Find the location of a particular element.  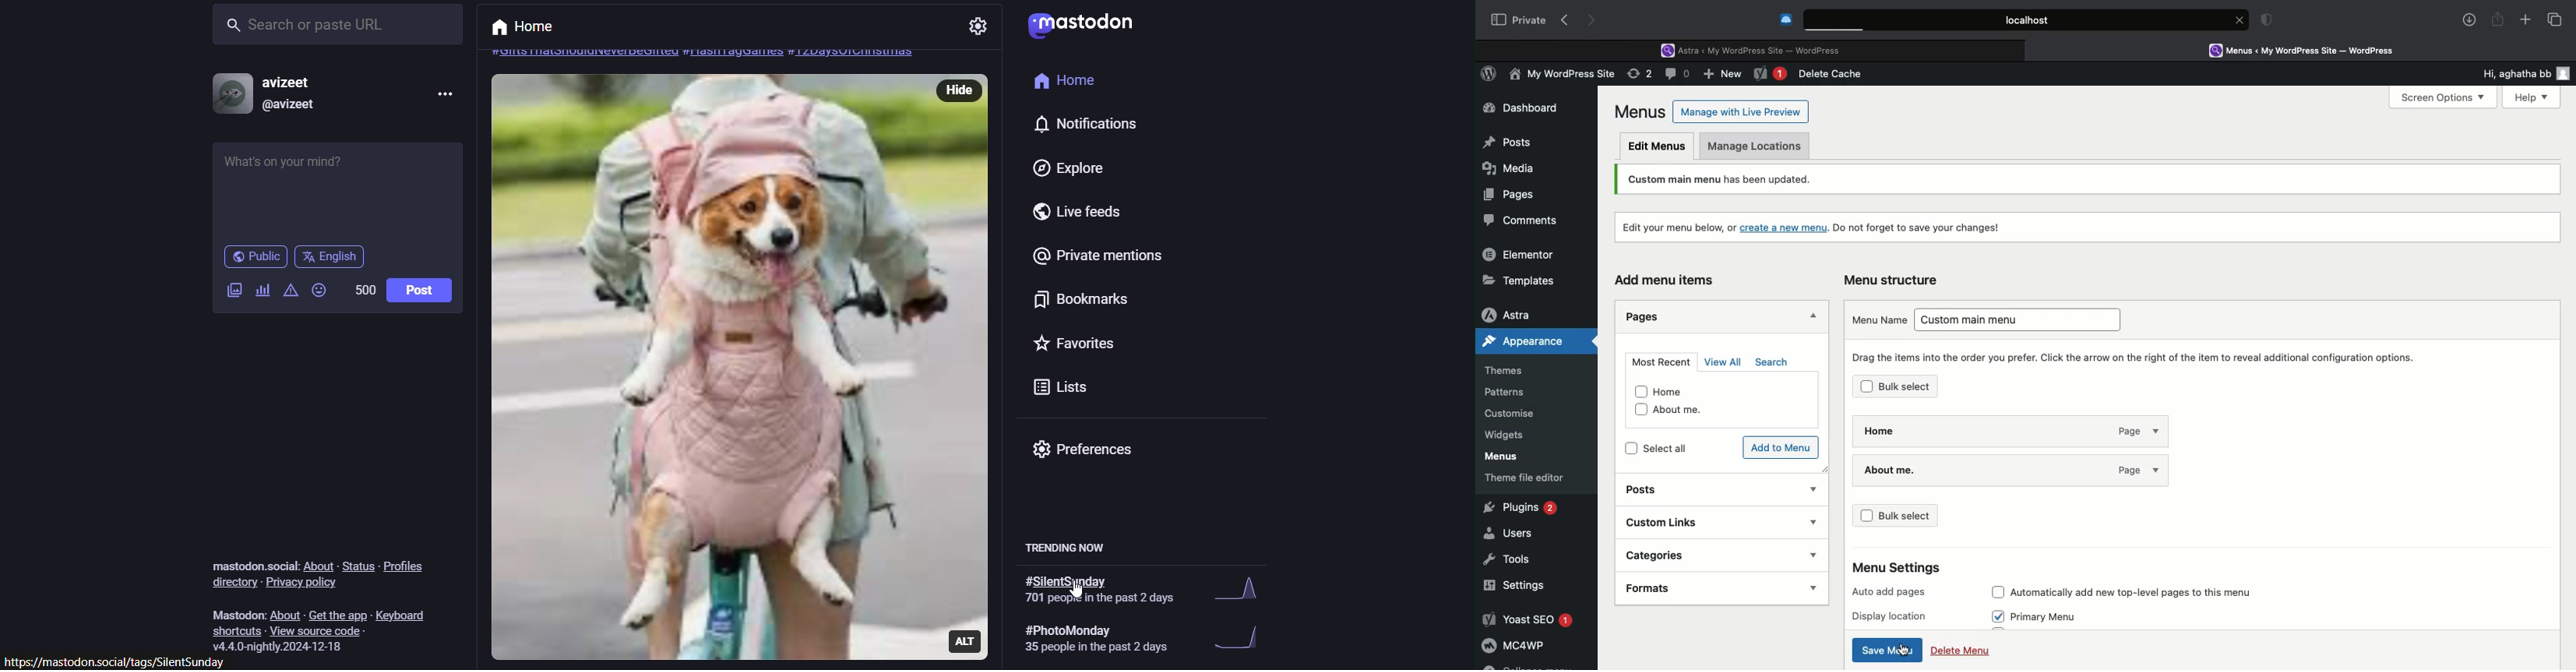

Most recent is located at coordinates (1659, 359).